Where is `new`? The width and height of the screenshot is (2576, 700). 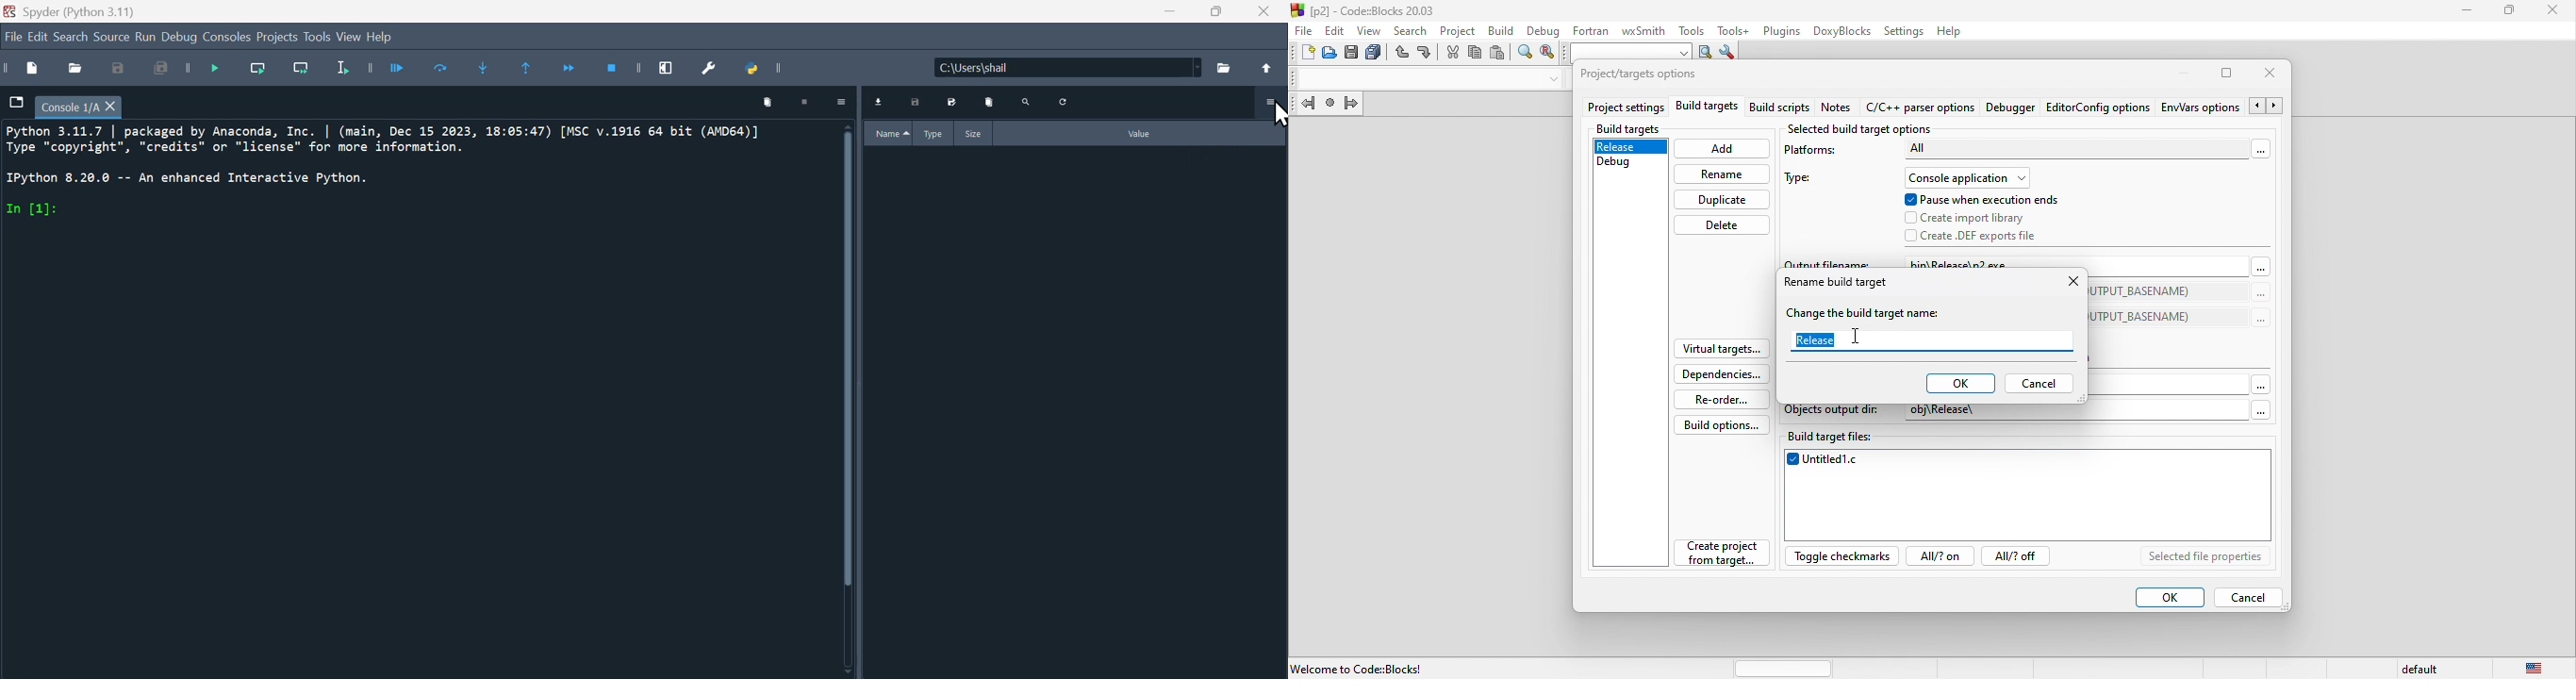 new is located at coordinates (1302, 55).